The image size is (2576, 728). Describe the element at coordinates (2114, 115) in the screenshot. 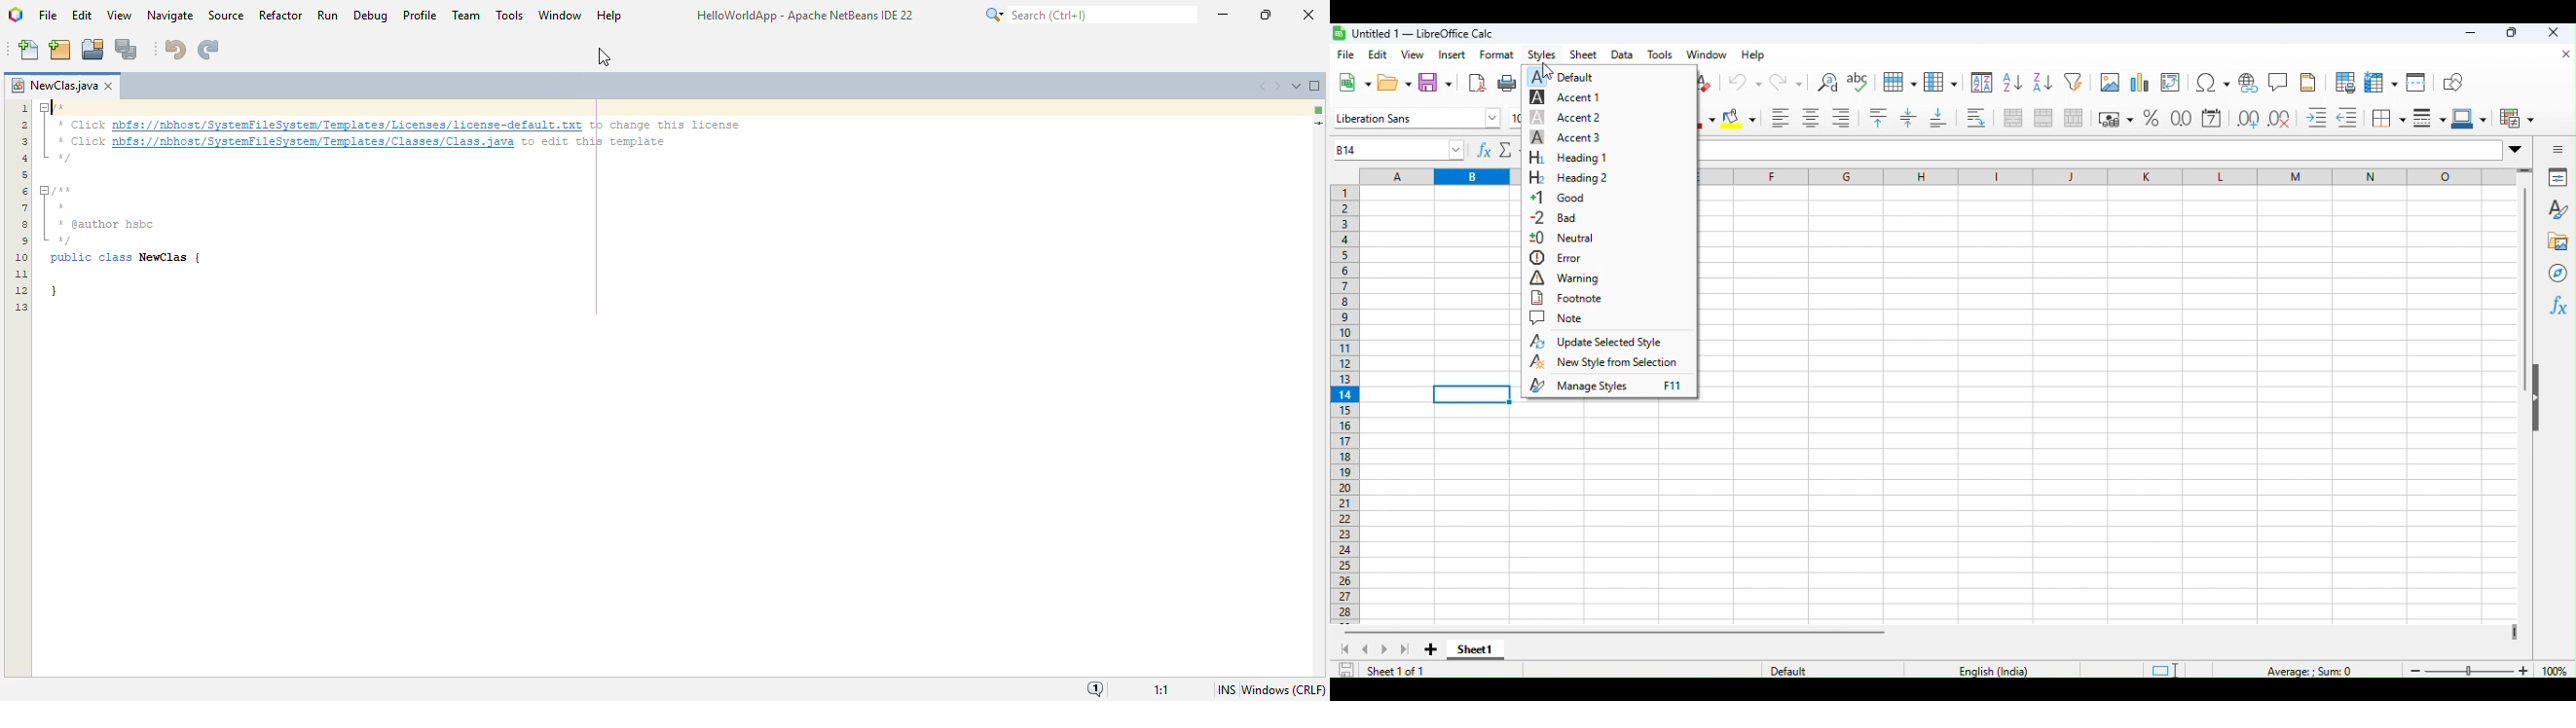

I see `Format as currency` at that location.